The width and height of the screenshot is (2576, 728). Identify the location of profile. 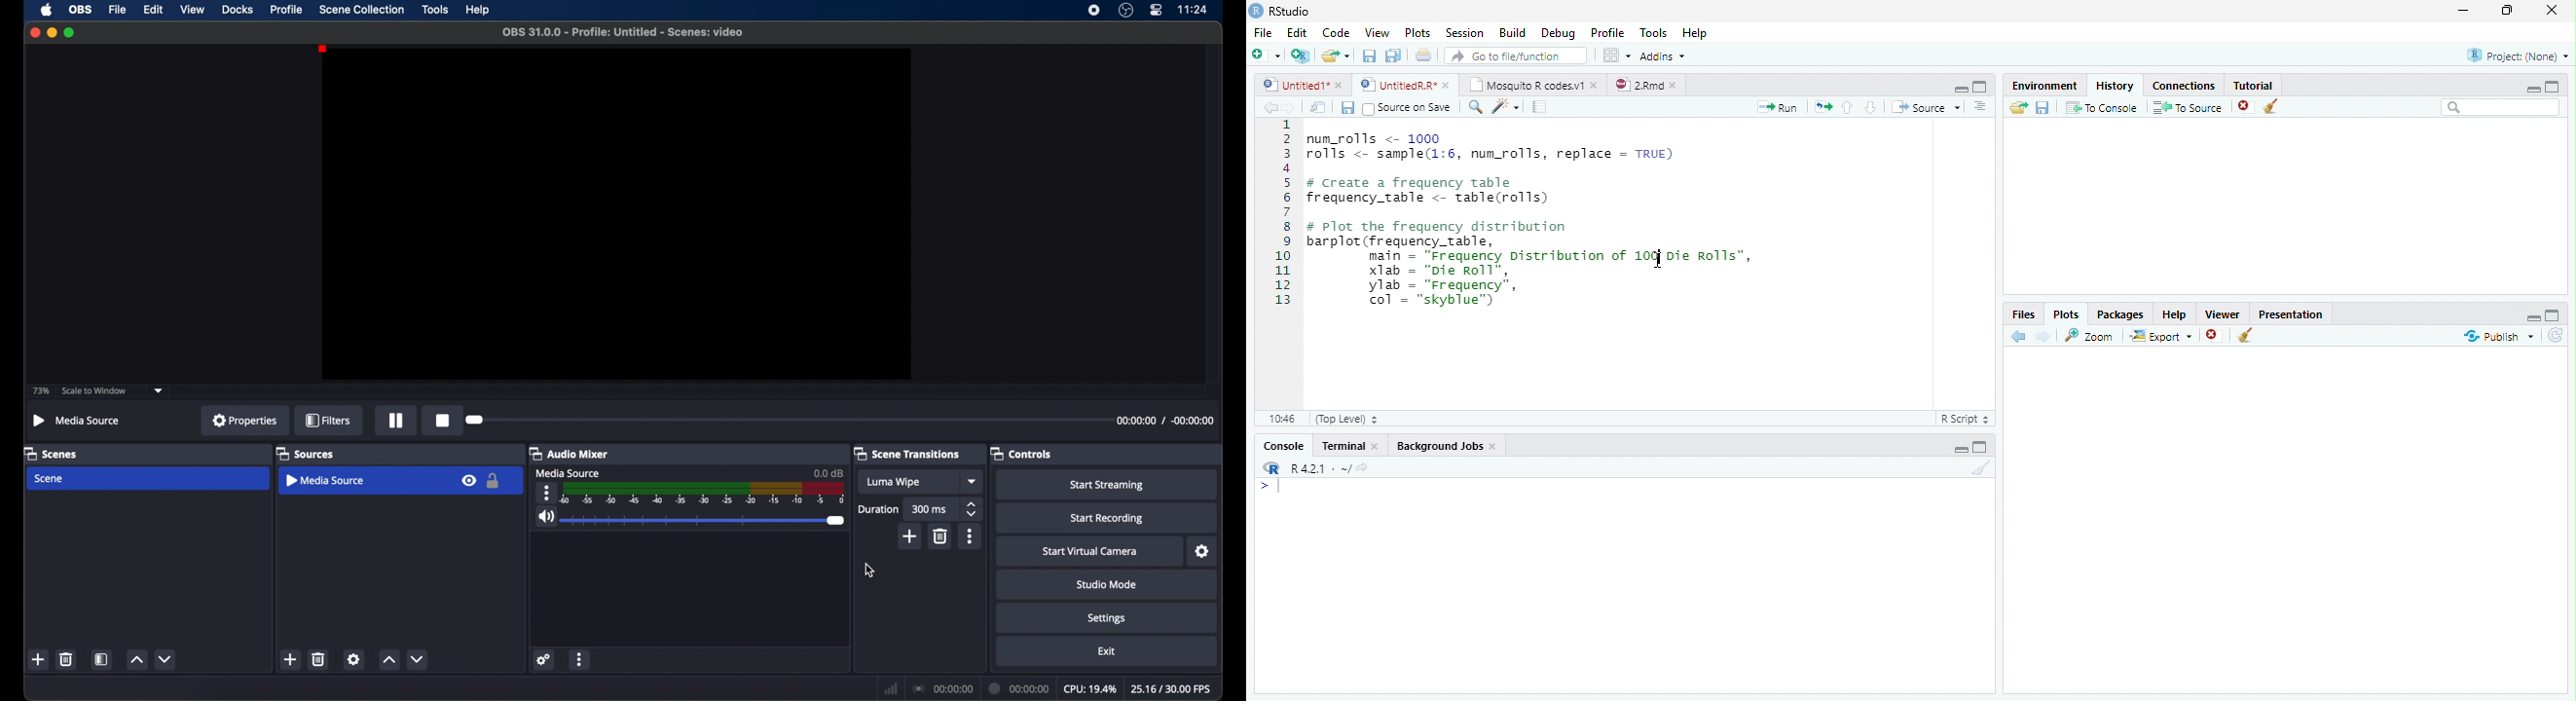
(288, 10).